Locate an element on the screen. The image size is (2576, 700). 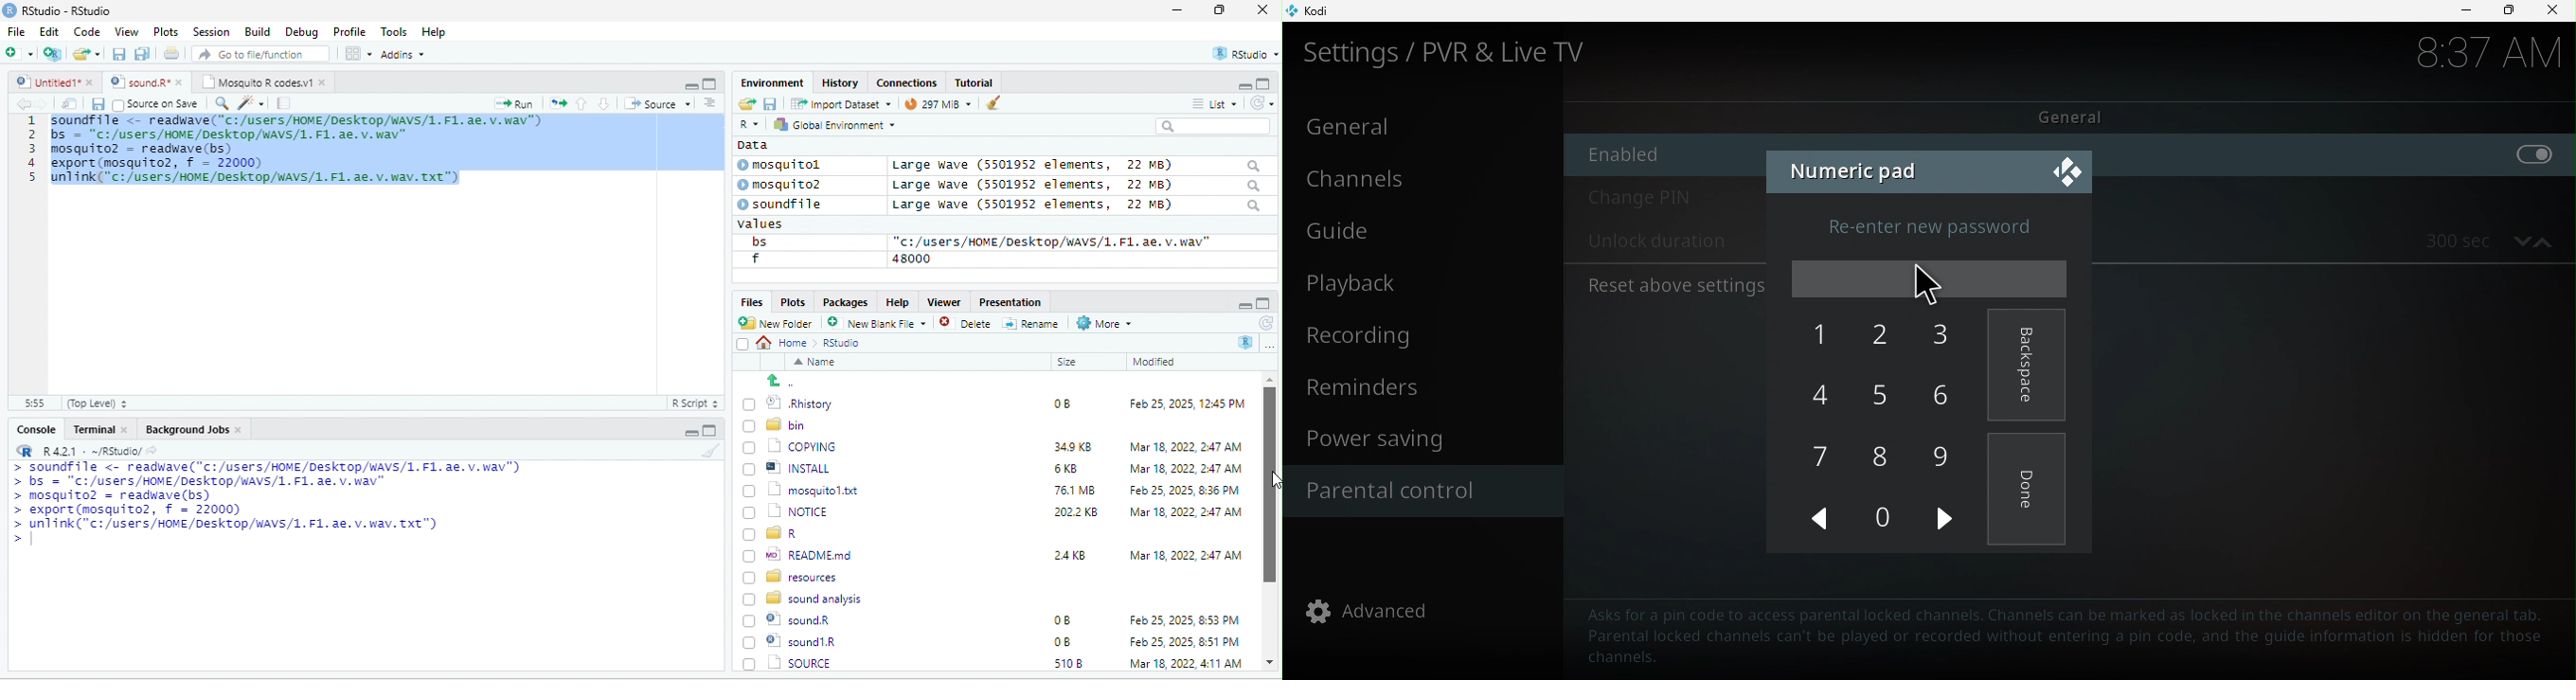
open is located at coordinates (173, 56).